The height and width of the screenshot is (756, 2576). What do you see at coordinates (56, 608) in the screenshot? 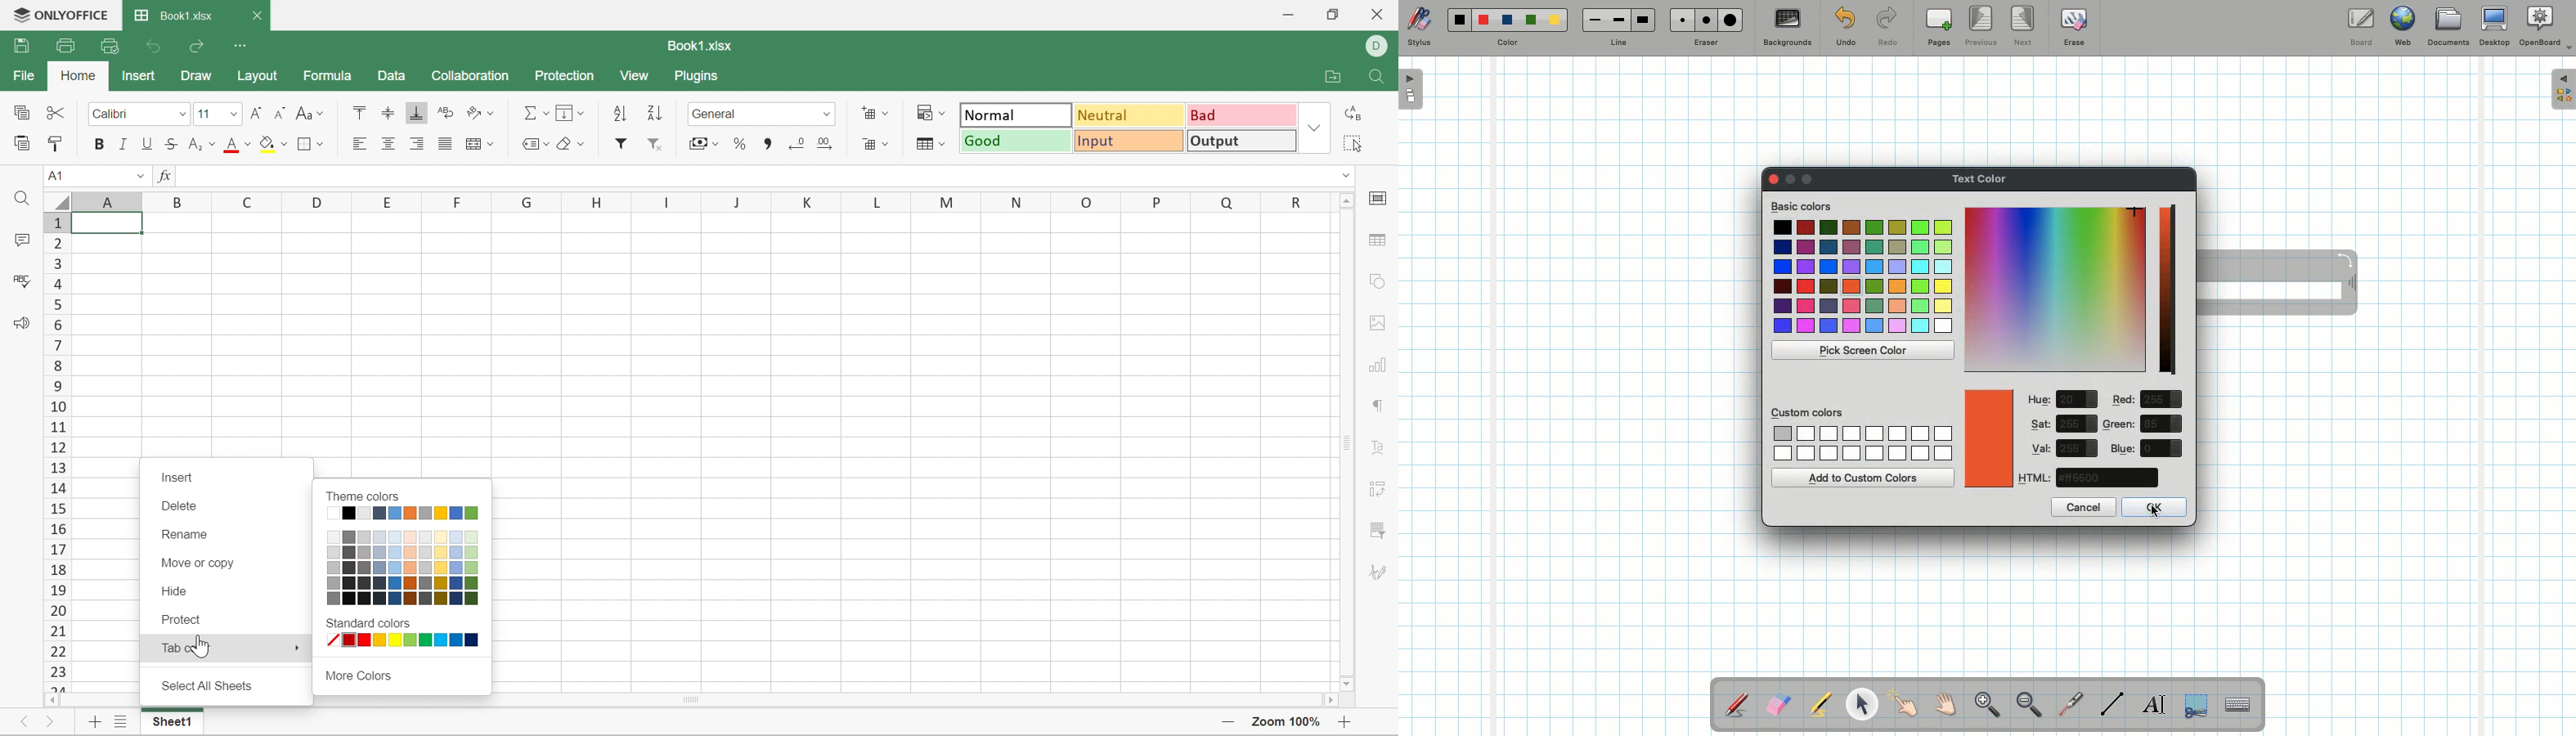
I see `20` at bounding box center [56, 608].